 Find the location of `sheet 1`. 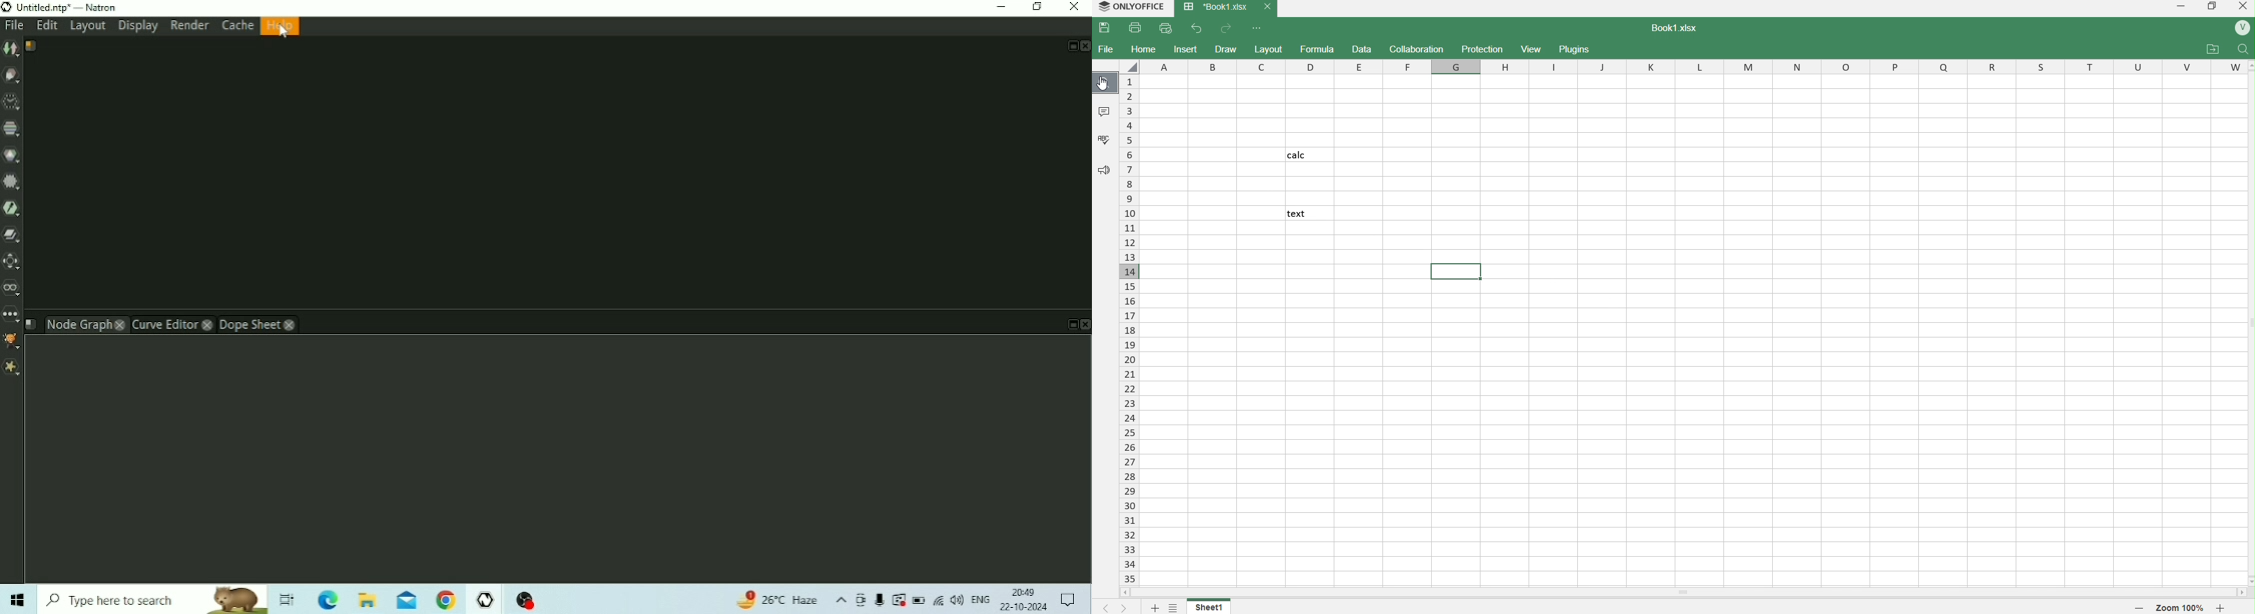

sheet 1 is located at coordinates (1210, 605).